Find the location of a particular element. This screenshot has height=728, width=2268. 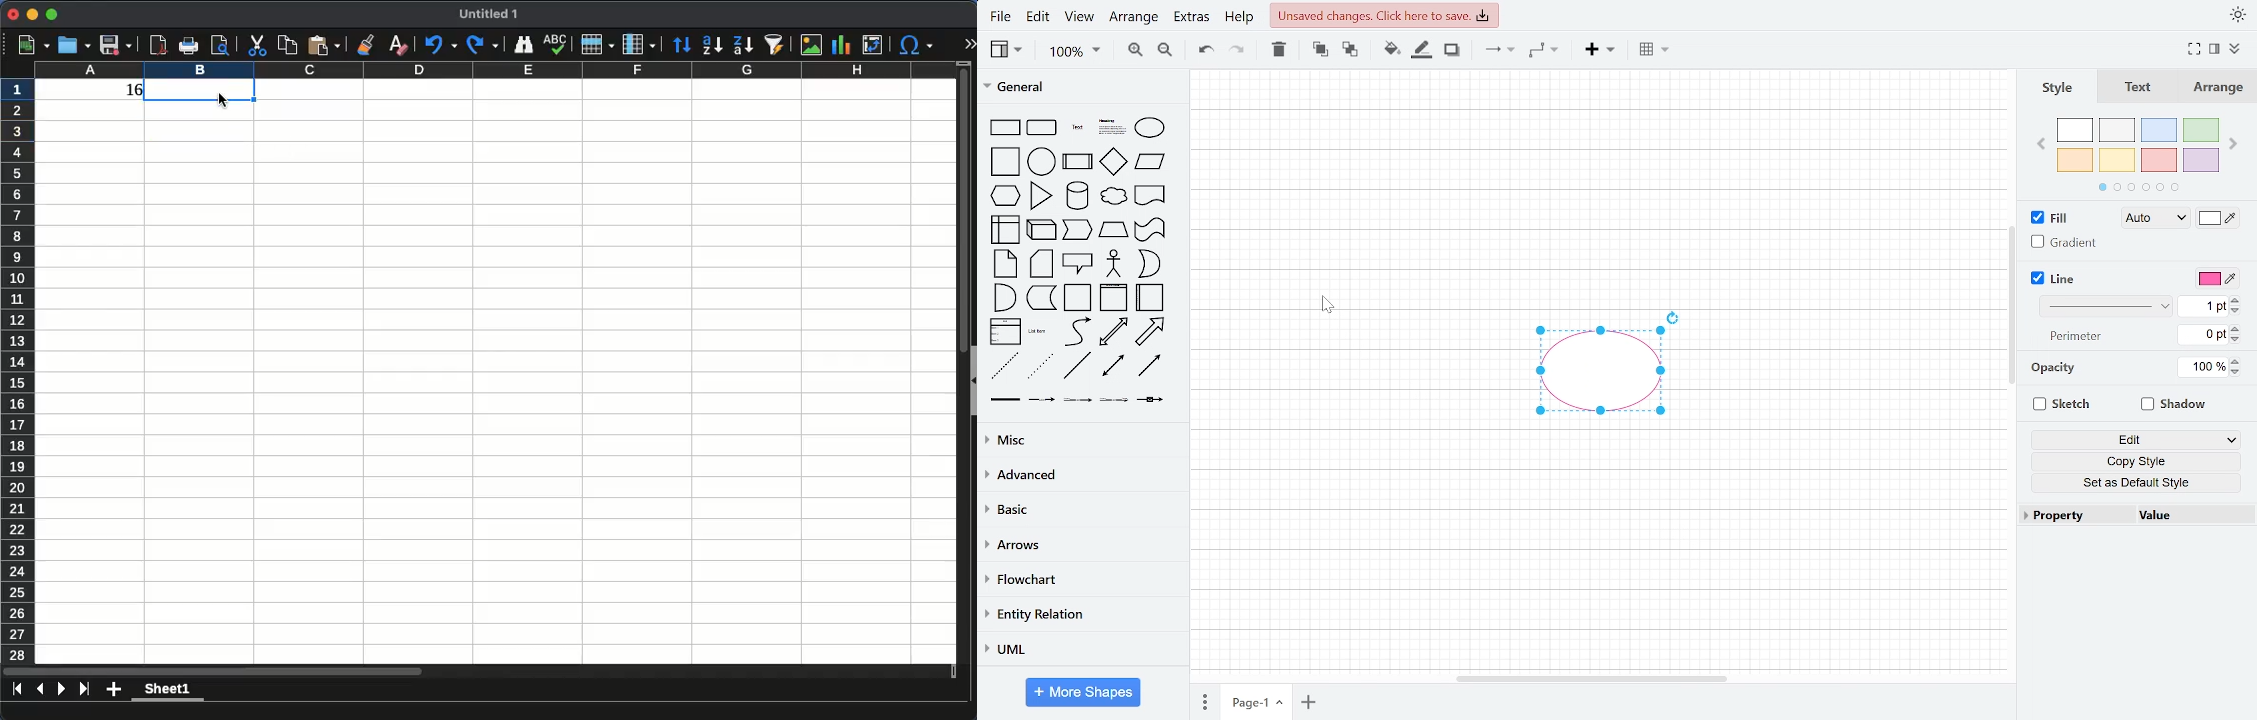

Text is located at coordinates (2139, 88).